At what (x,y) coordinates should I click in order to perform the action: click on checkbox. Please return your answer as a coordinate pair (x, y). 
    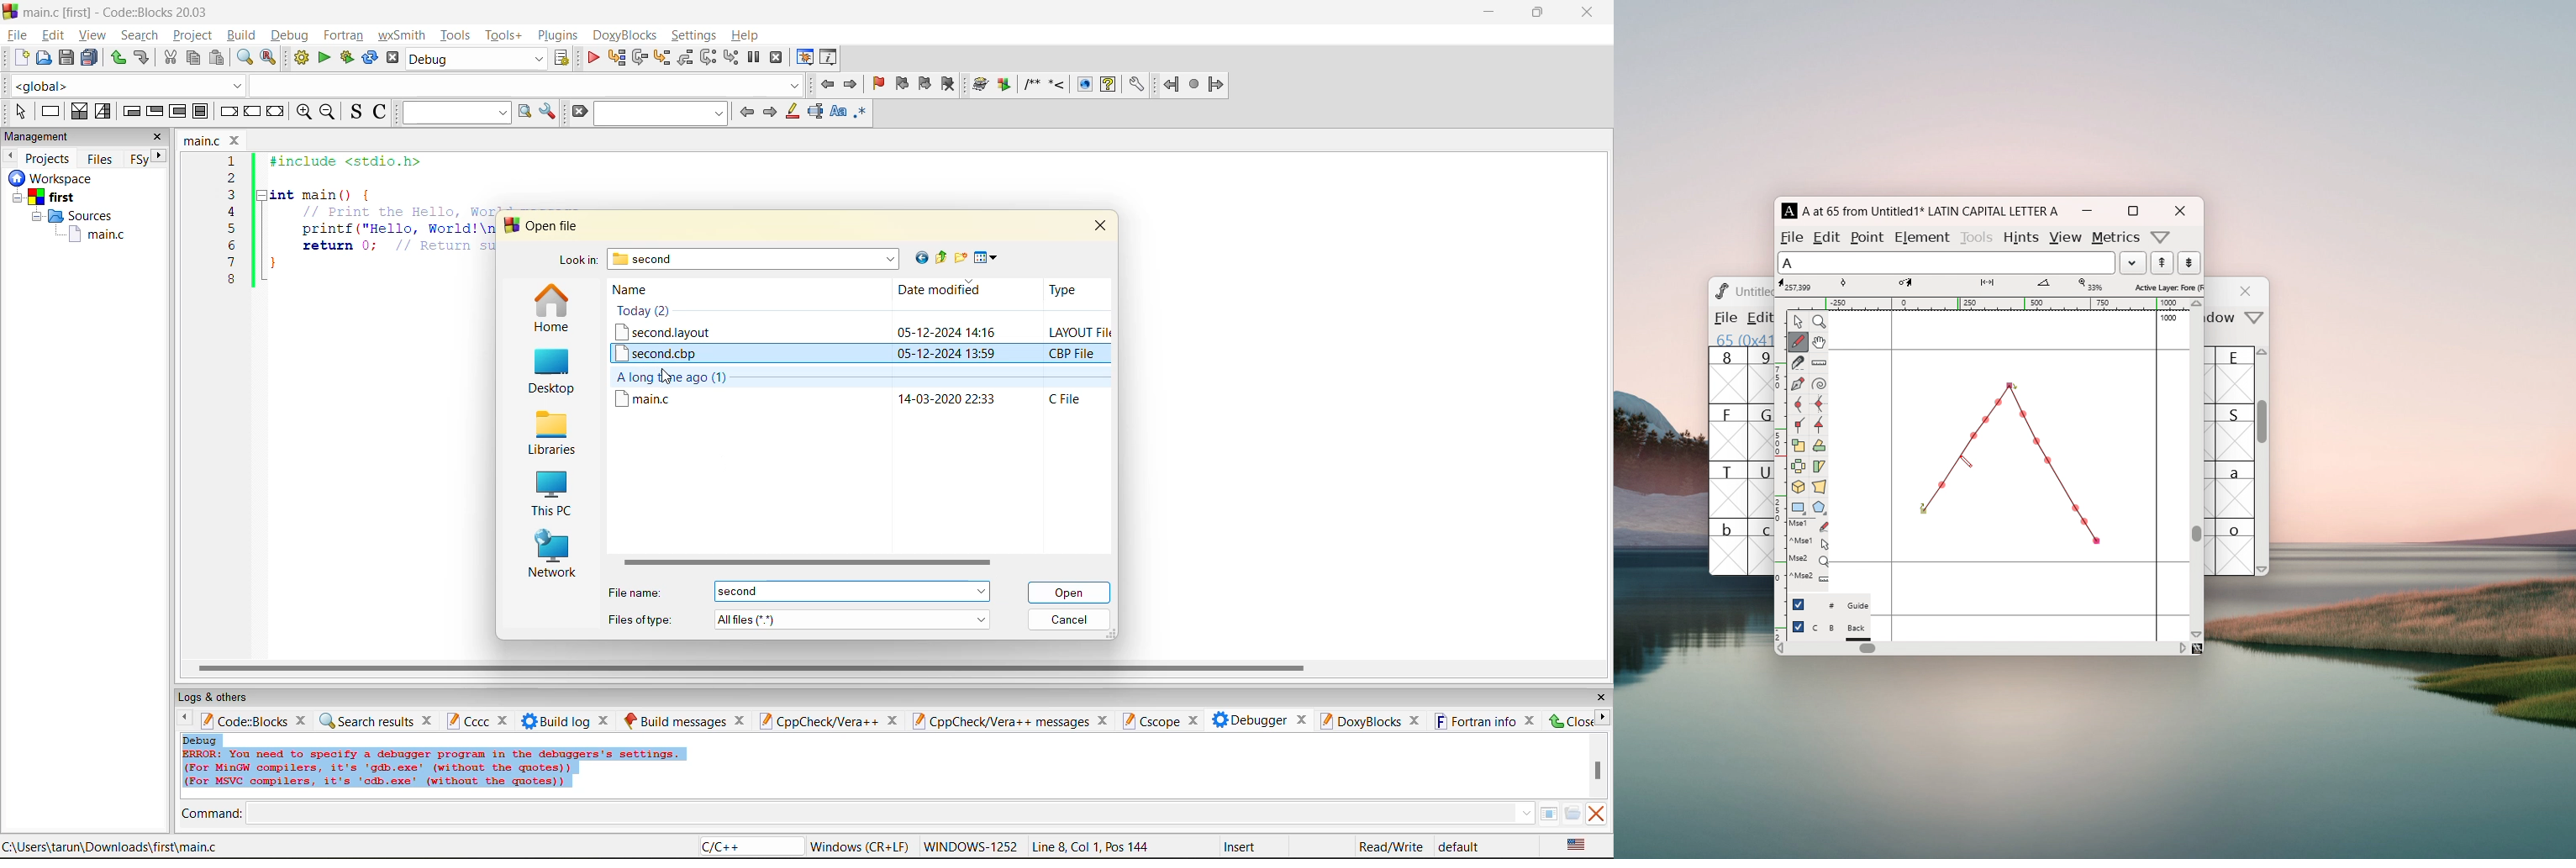
    Looking at the image, I should click on (1798, 604).